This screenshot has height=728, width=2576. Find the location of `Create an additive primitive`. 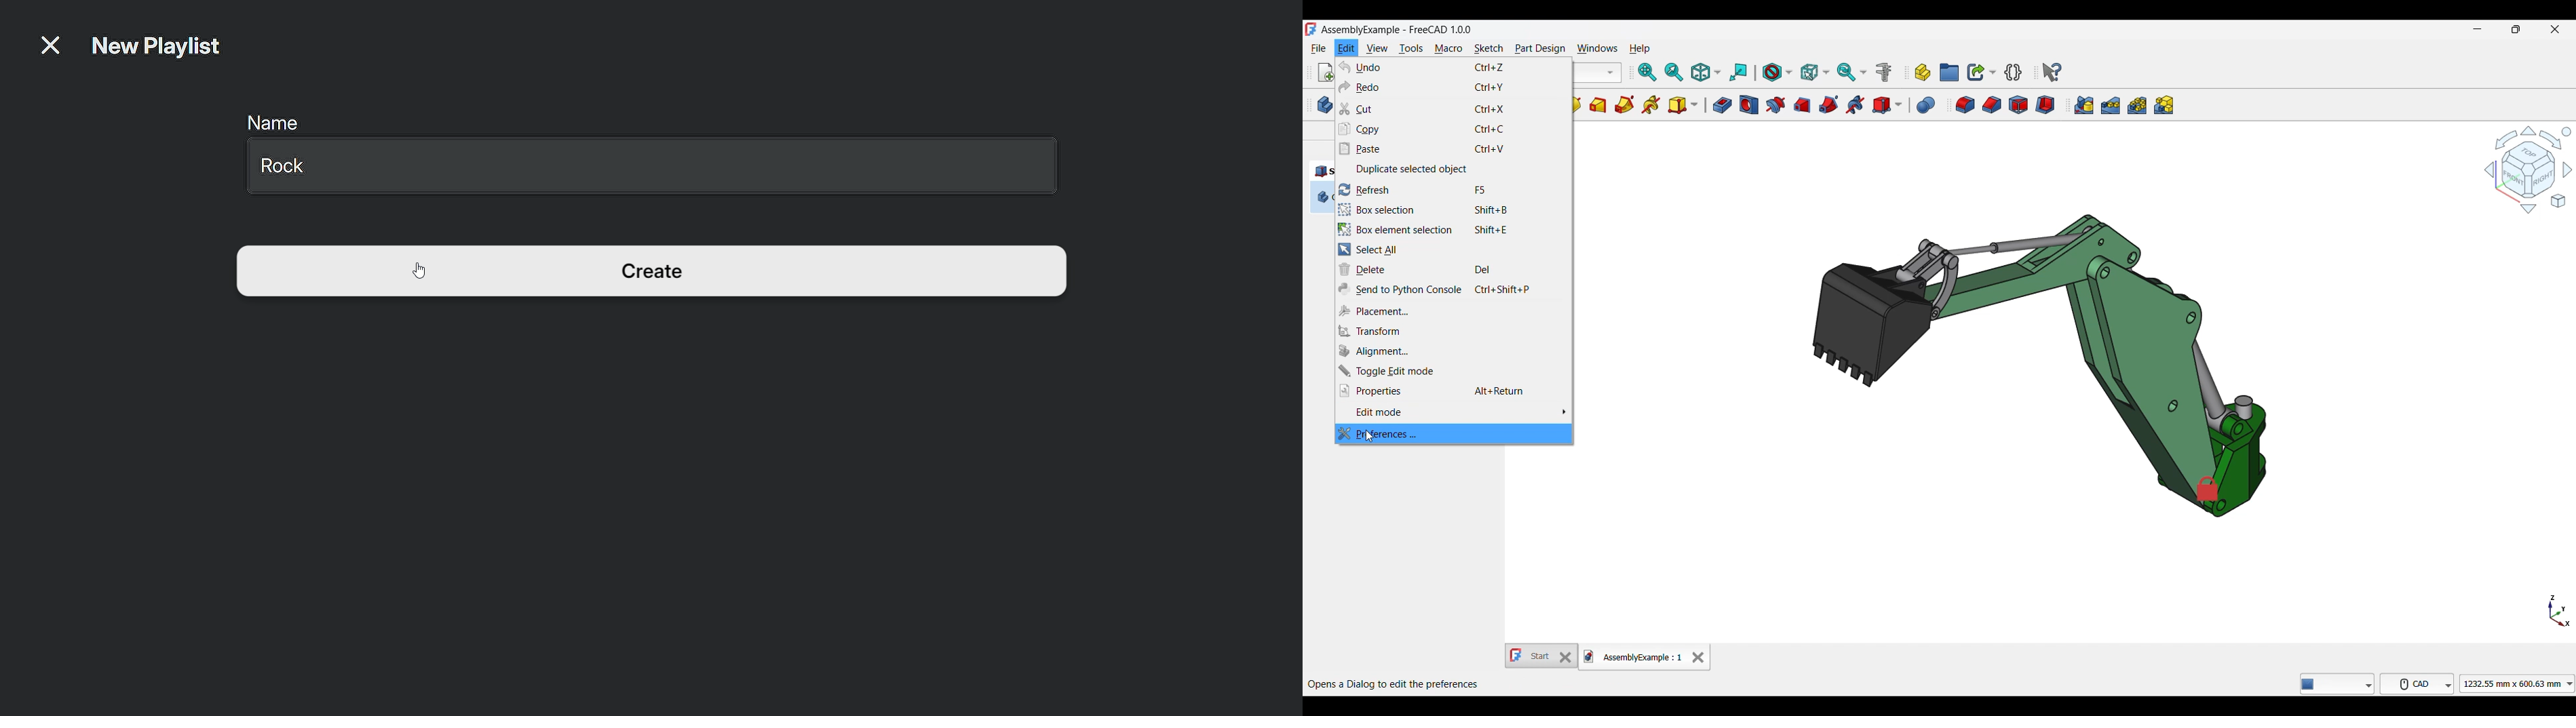

Create an additive primitive is located at coordinates (1683, 105).